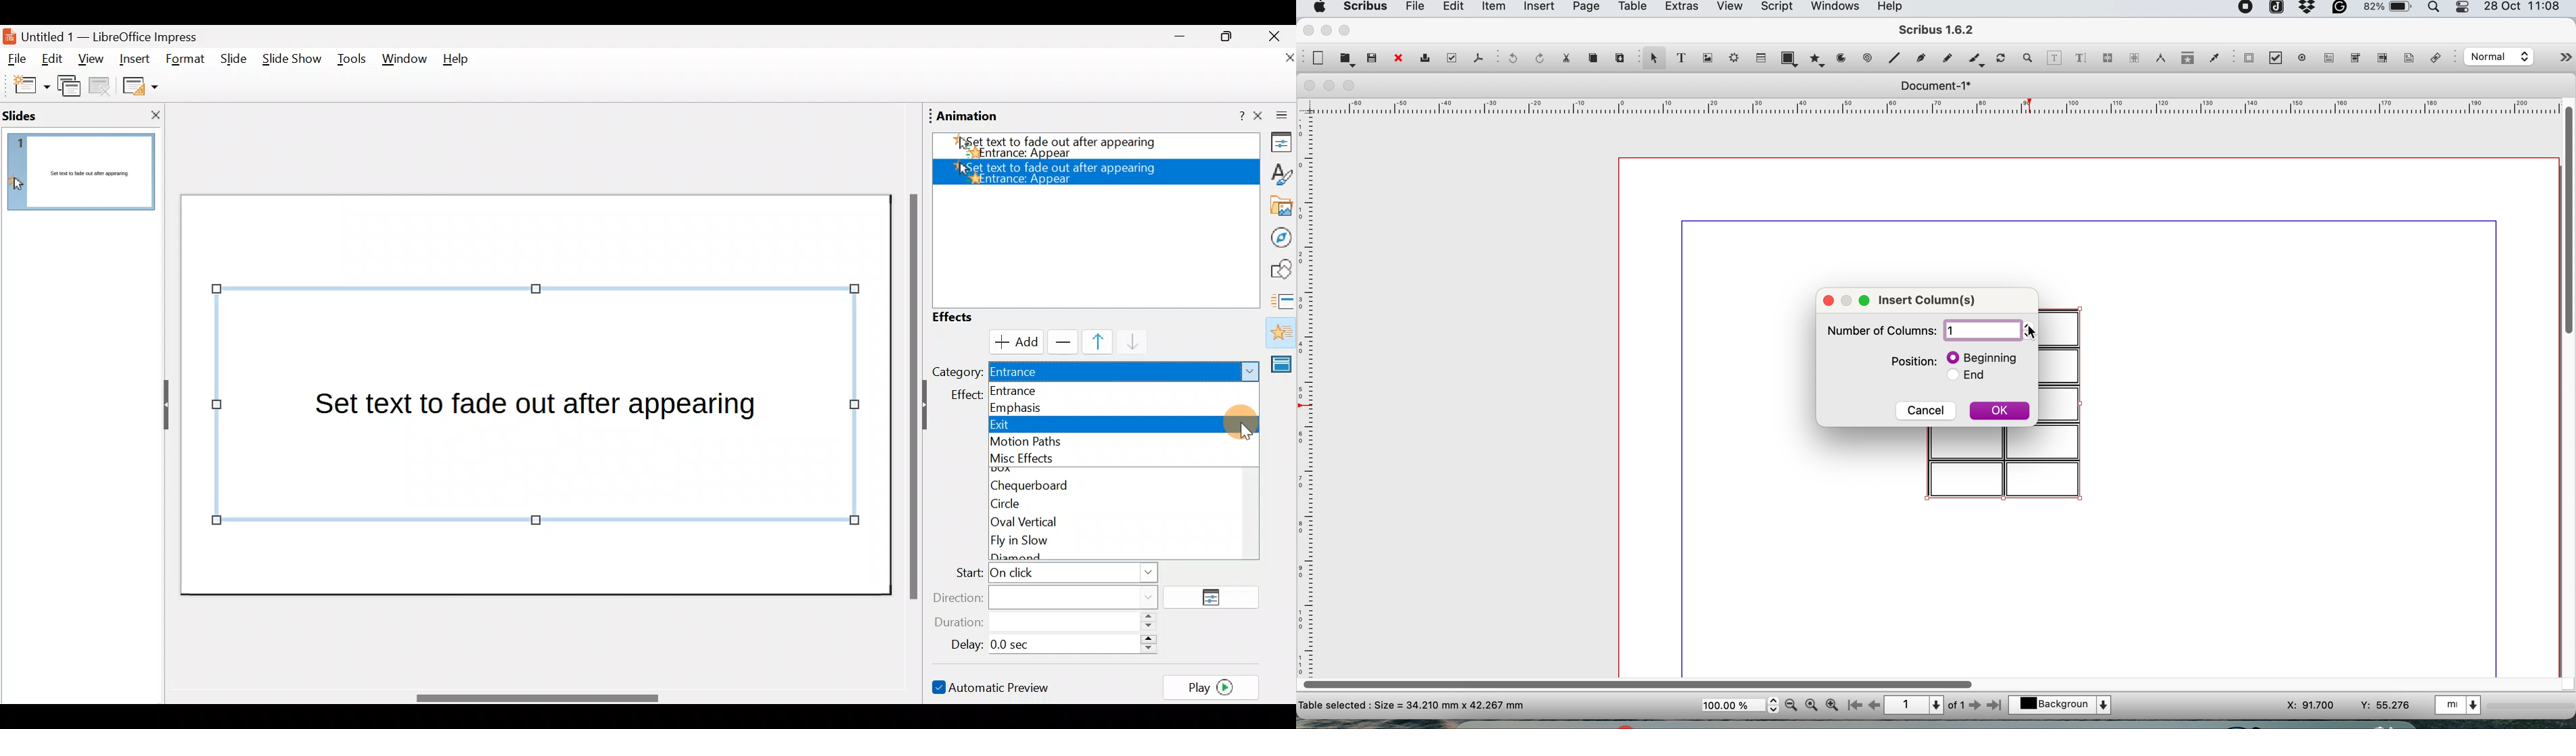 The width and height of the screenshot is (2576, 756). I want to click on insert columns, so click(1926, 300).